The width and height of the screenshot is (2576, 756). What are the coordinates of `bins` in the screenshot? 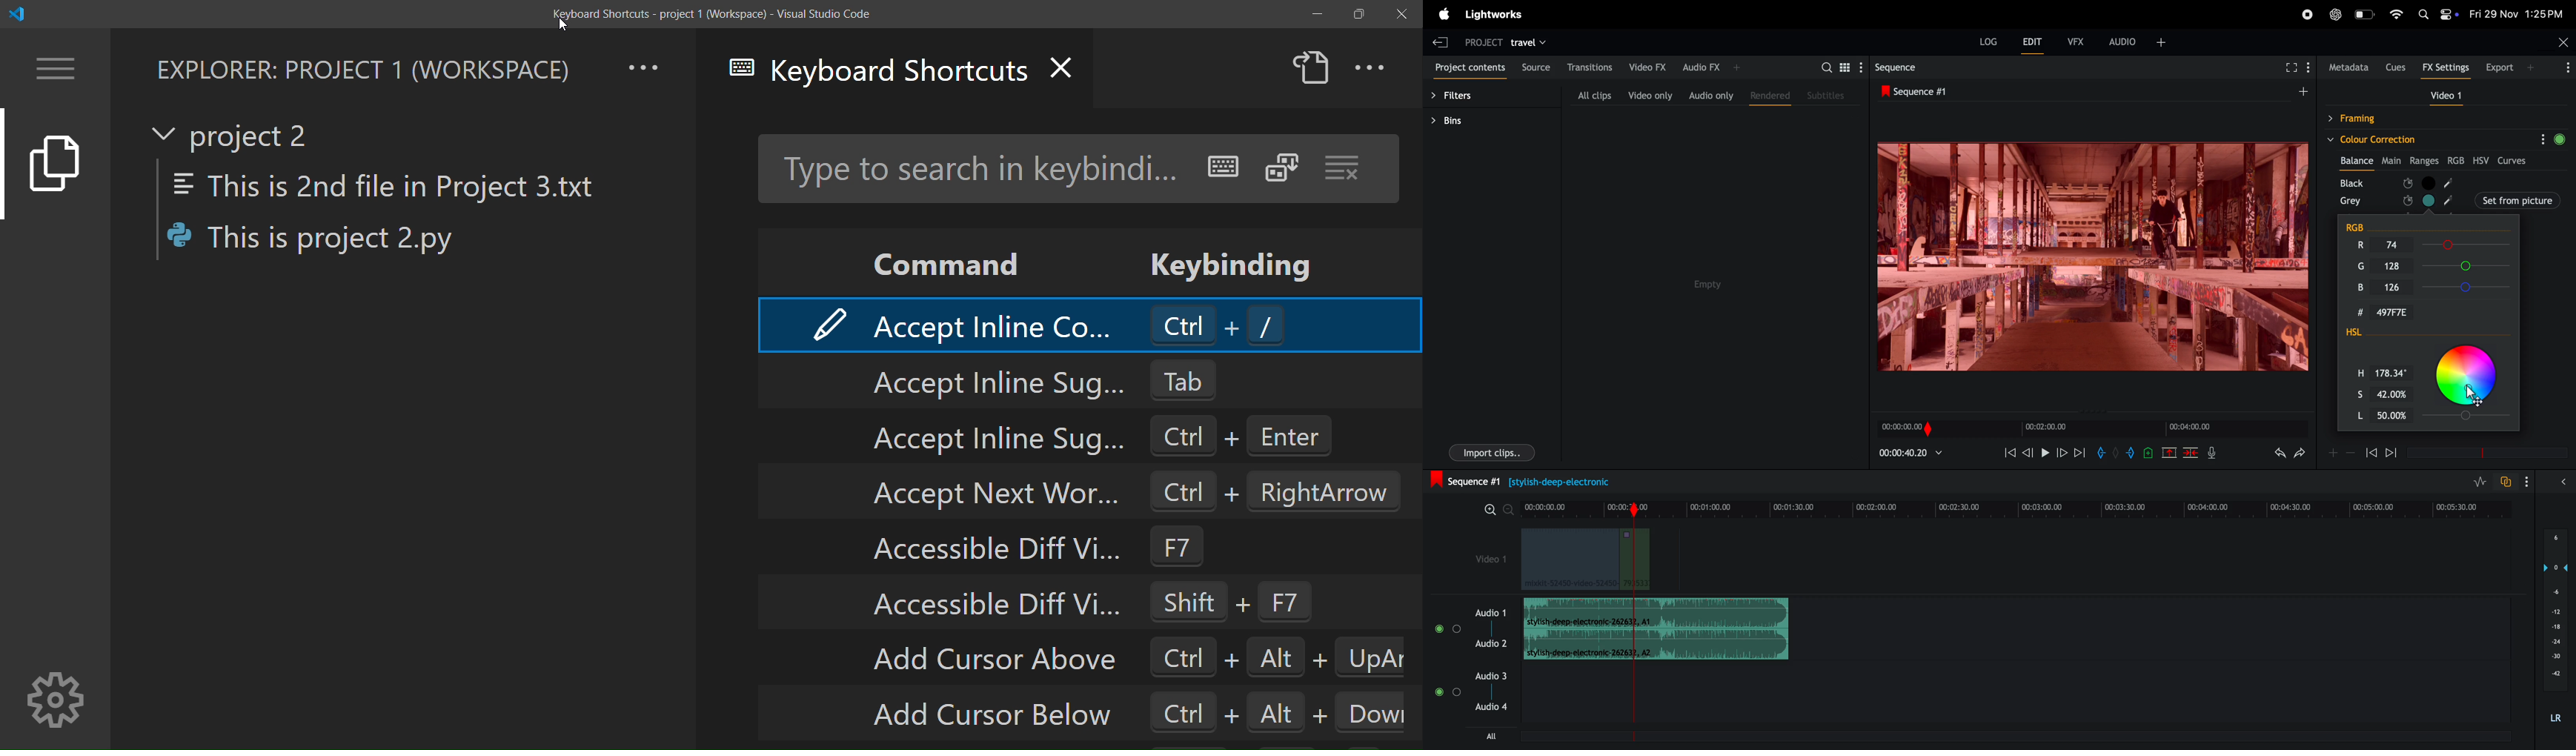 It's located at (1459, 121).